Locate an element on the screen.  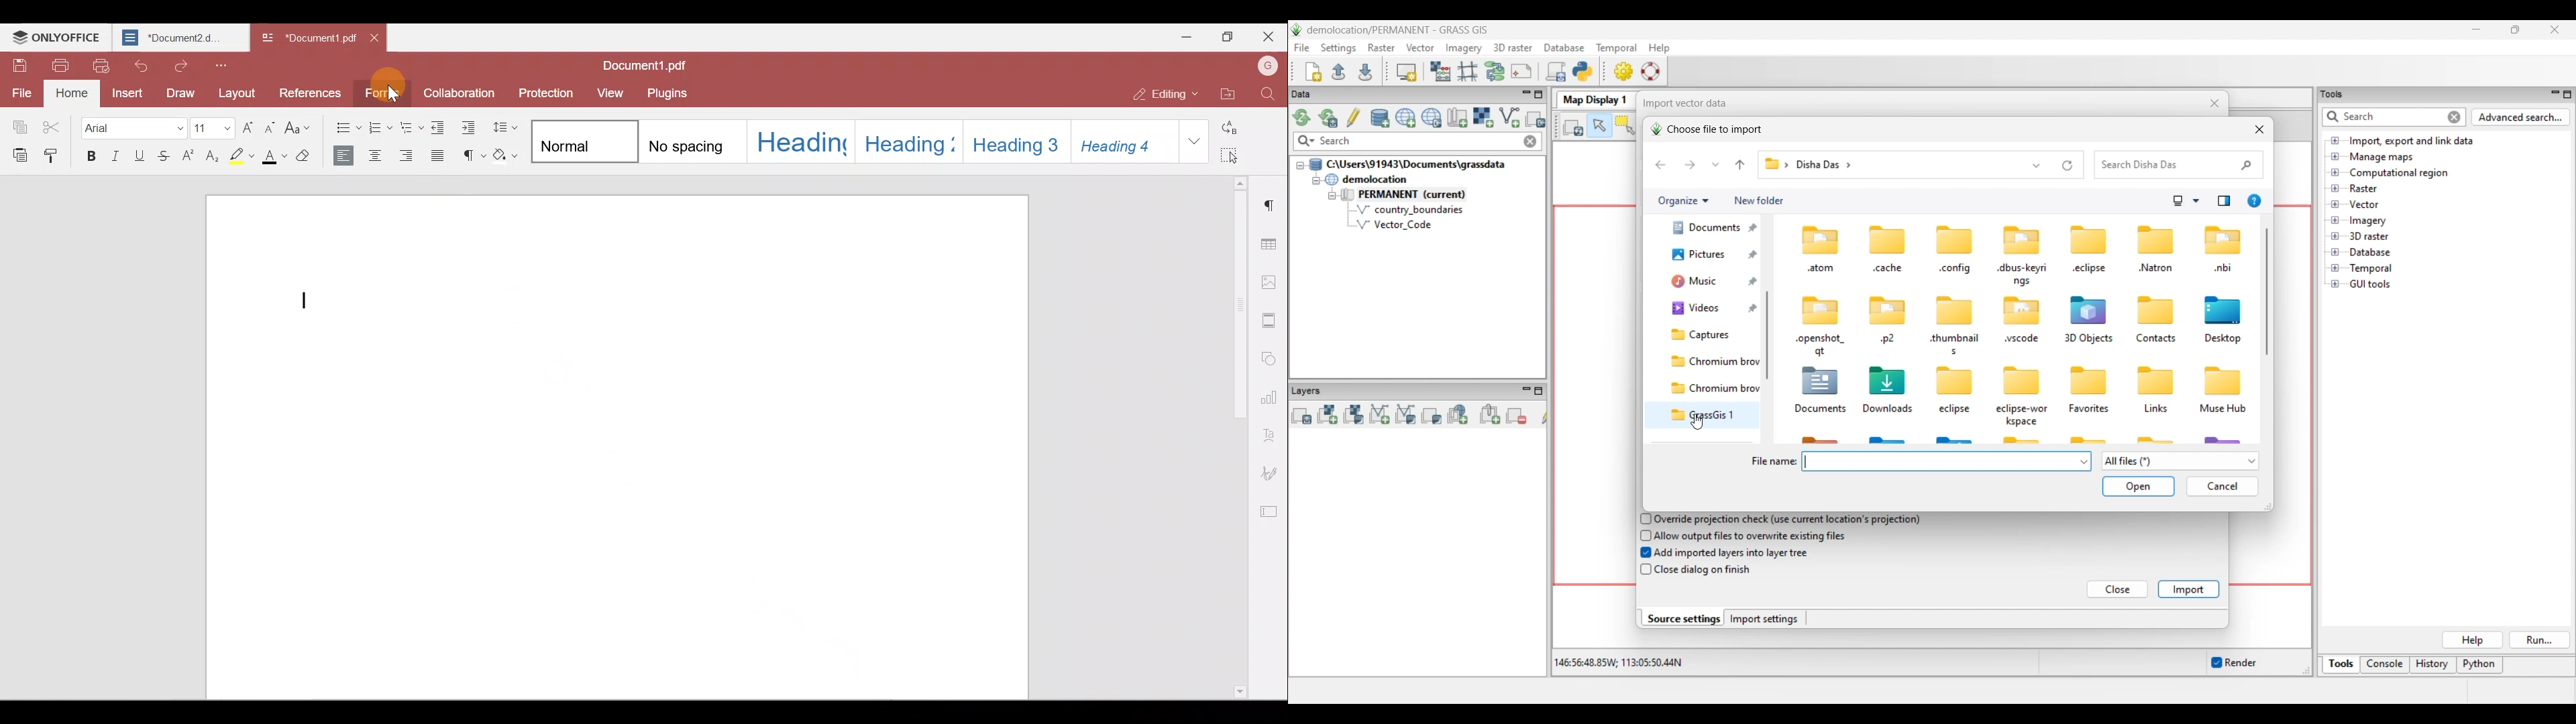
Minimize is located at coordinates (1188, 38).